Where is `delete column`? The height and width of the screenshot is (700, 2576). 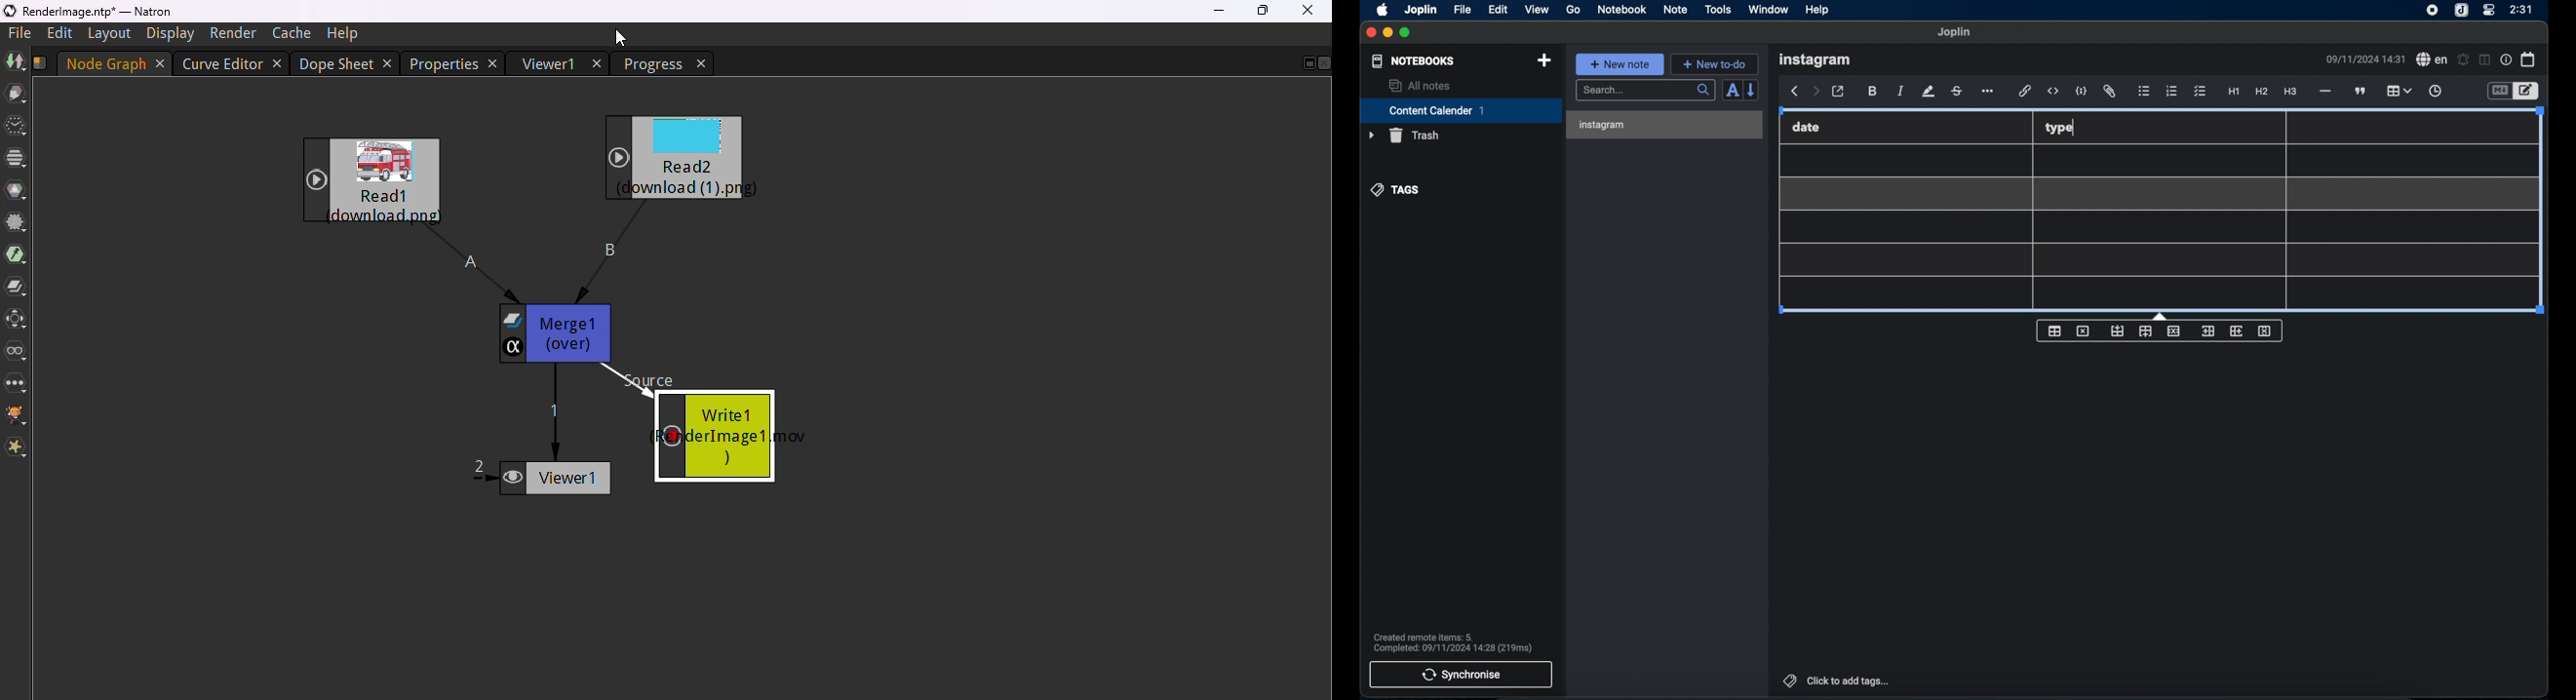 delete column is located at coordinates (2265, 331).